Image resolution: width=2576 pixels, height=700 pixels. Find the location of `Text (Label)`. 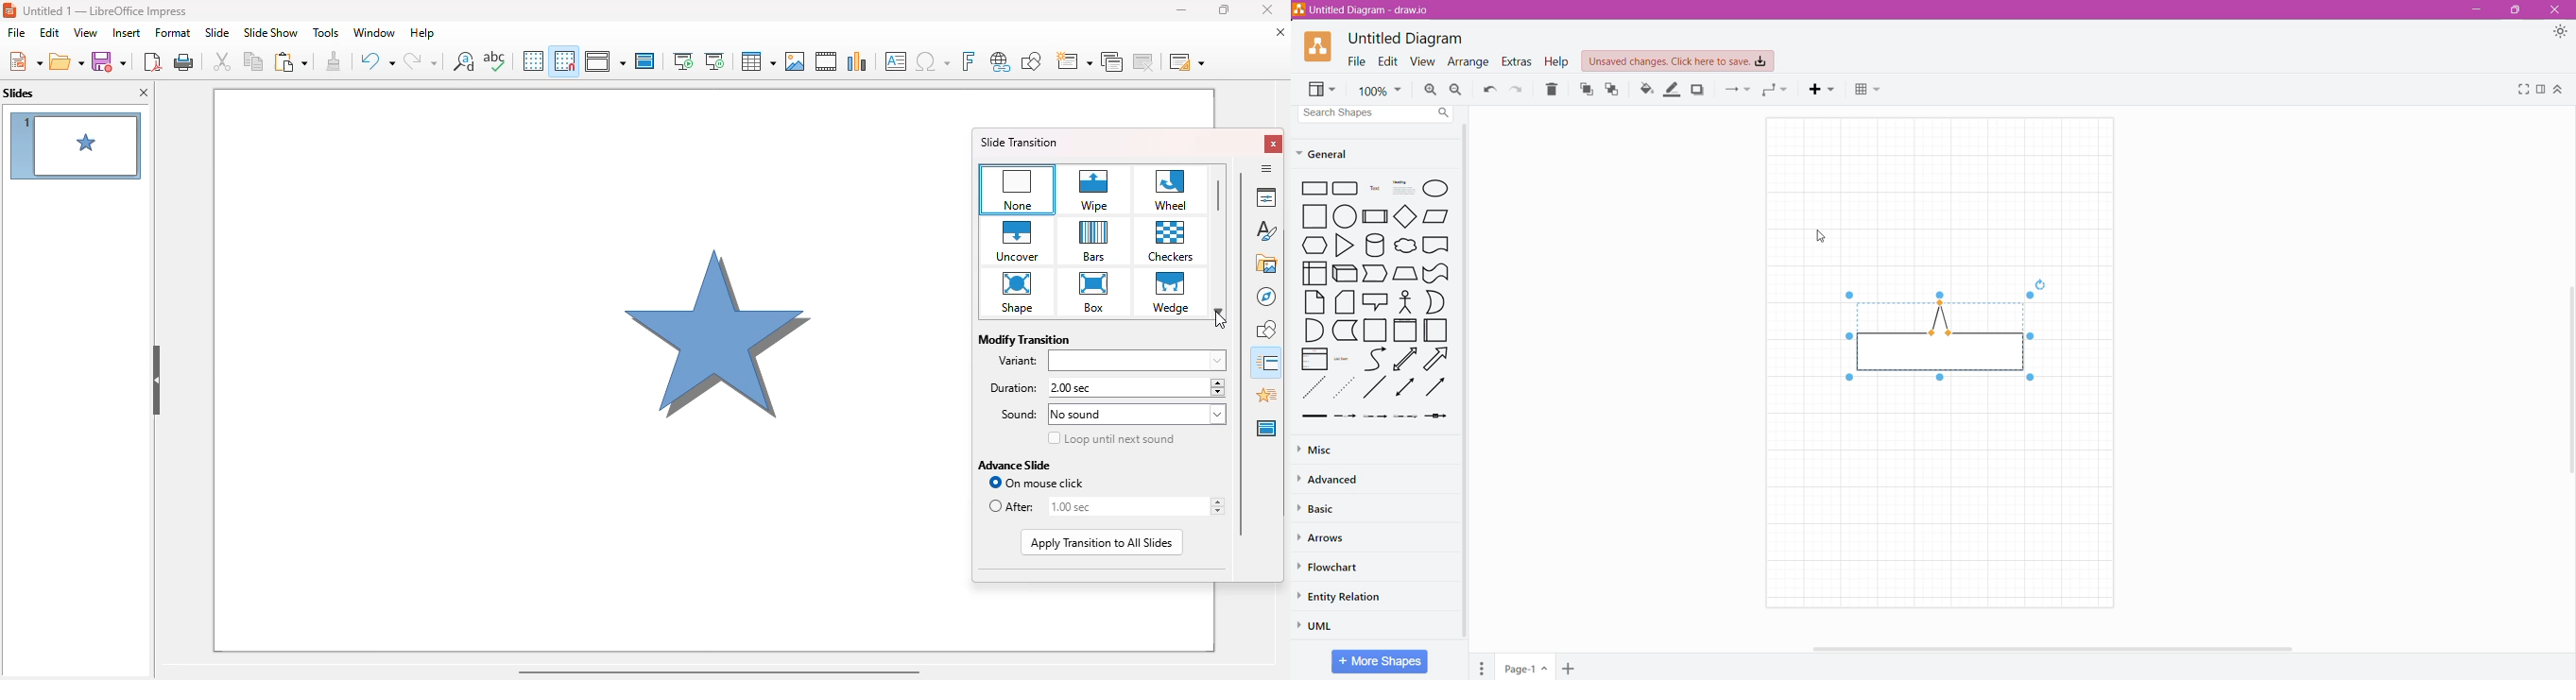

Text (Label) is located at coordinates (1373, 190).